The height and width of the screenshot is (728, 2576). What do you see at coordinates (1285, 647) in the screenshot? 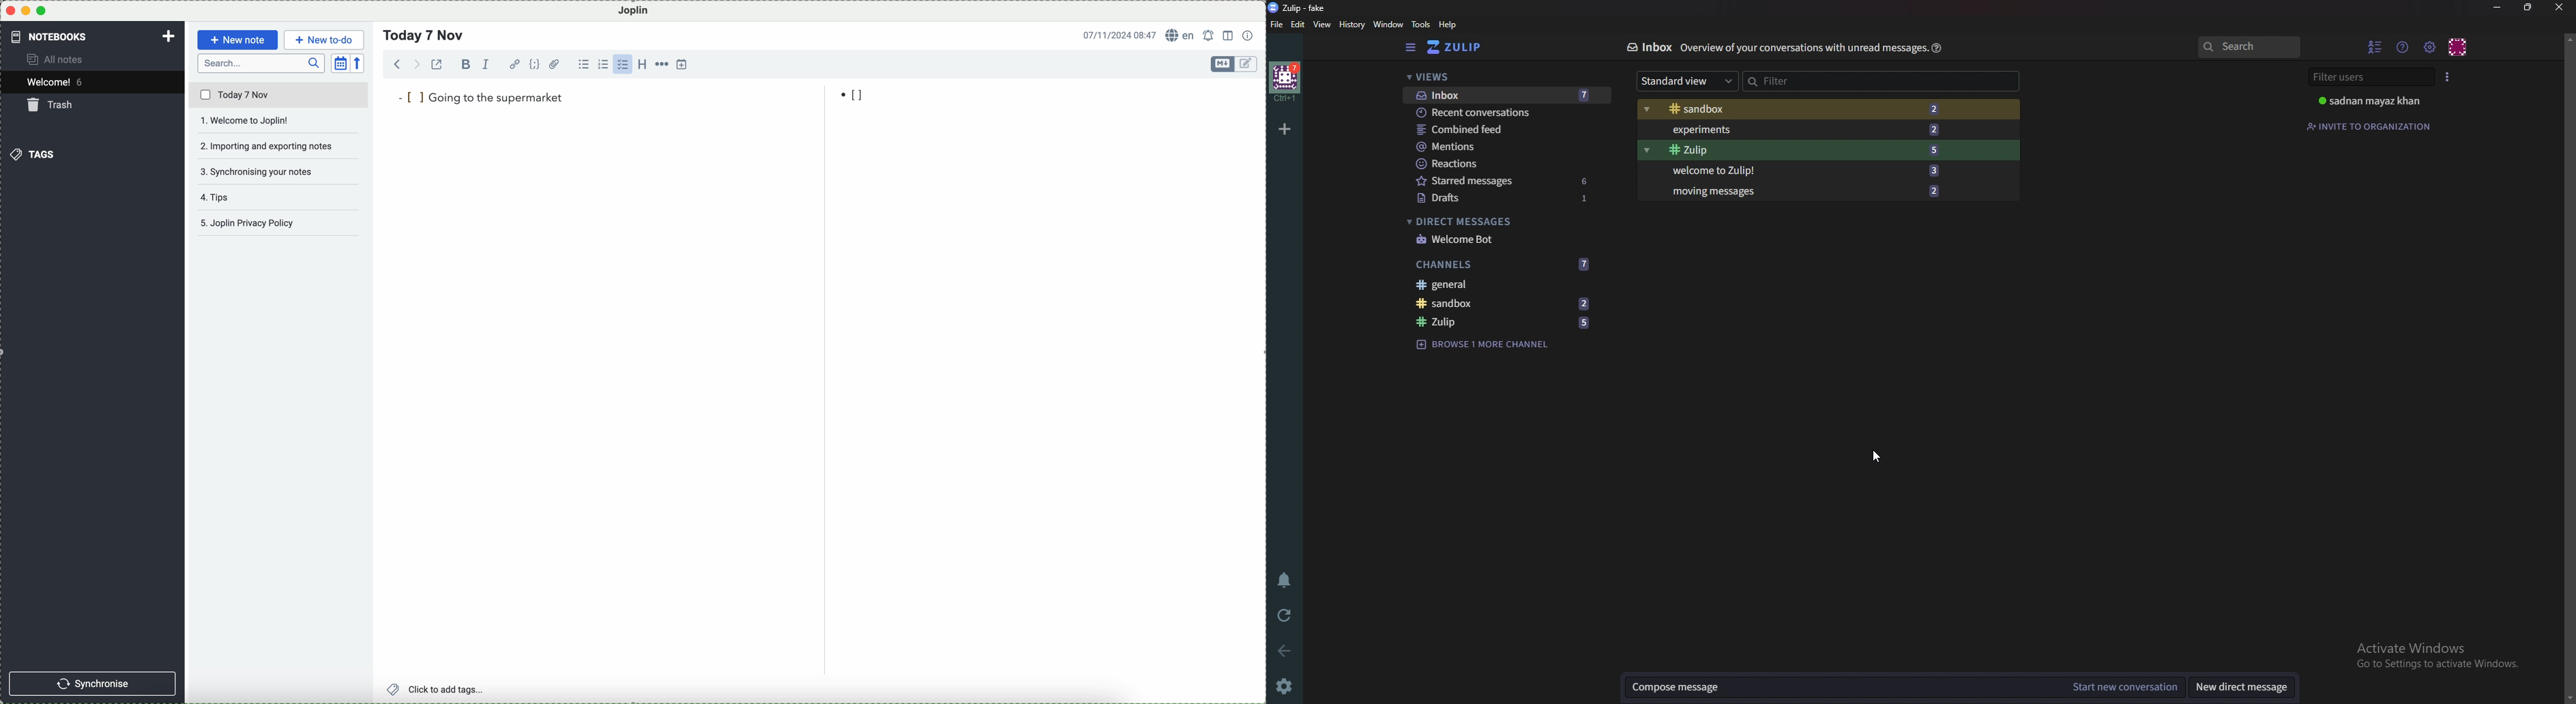
I see `back` at bounding box center [1285, 647].